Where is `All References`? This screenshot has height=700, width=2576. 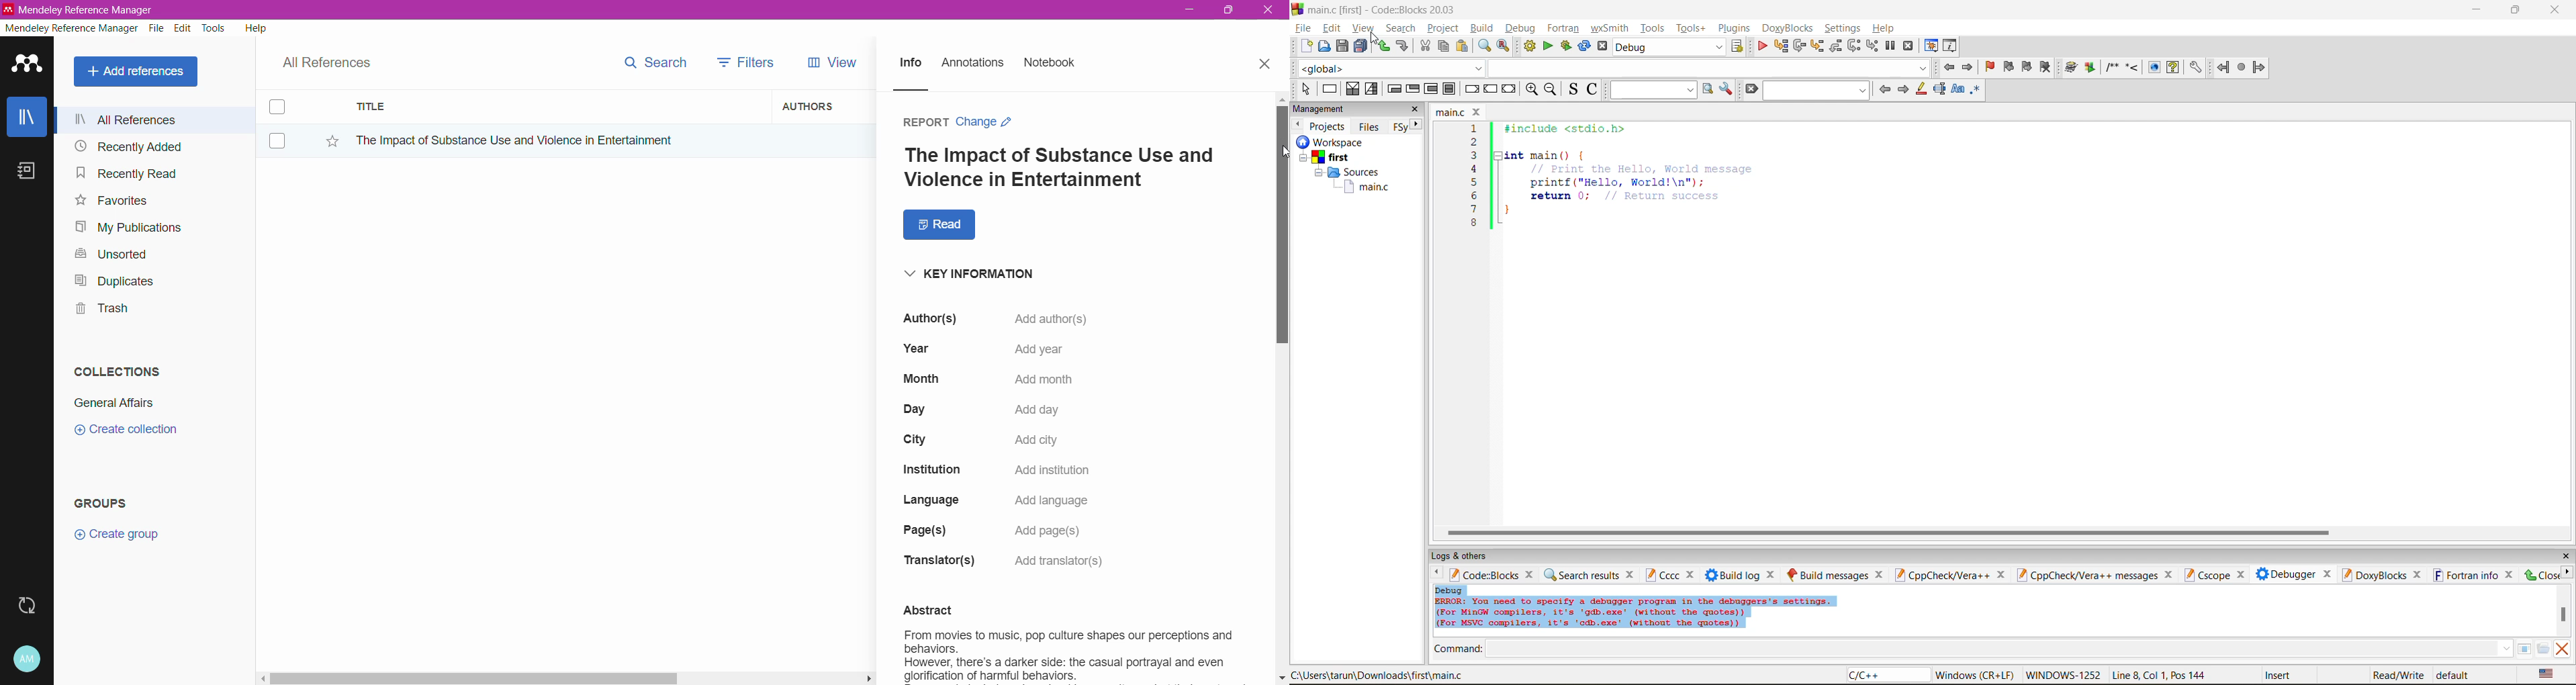 All References is located at coordinates (158, 120).